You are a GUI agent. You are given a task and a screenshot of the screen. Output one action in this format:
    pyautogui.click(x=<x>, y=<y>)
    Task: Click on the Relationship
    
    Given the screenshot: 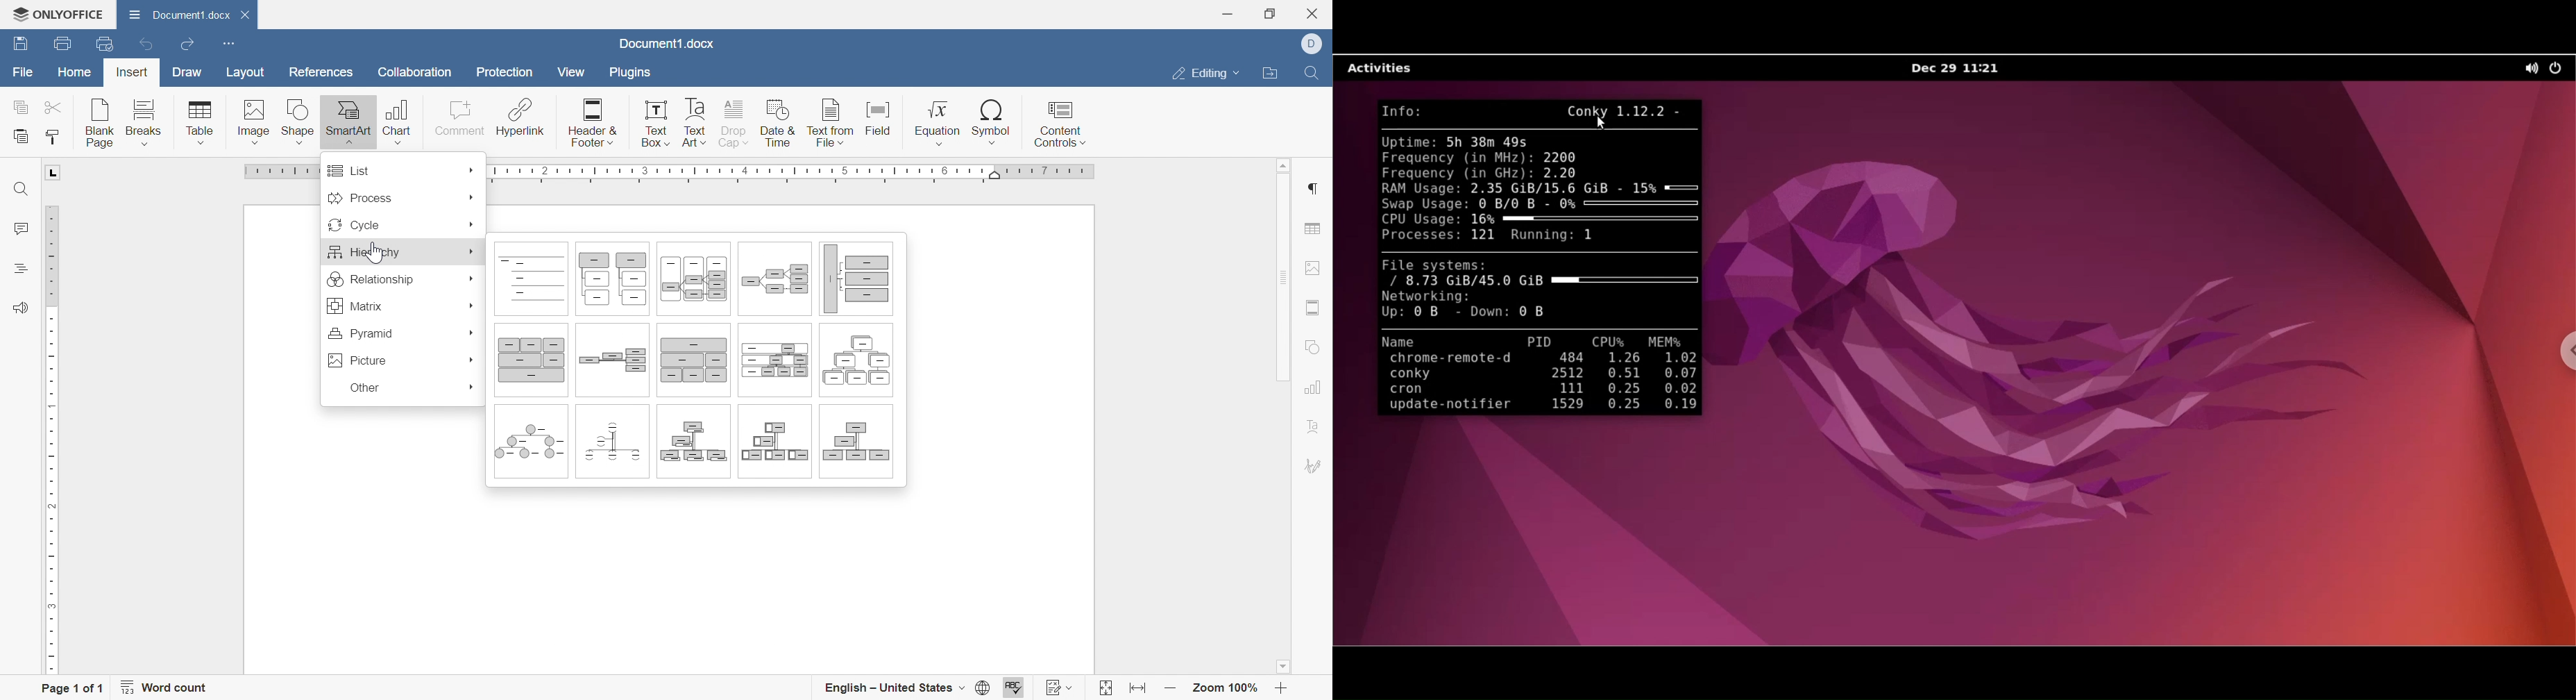 What is the action you would take?
    pyautogui.click(x=370, y=280)
    